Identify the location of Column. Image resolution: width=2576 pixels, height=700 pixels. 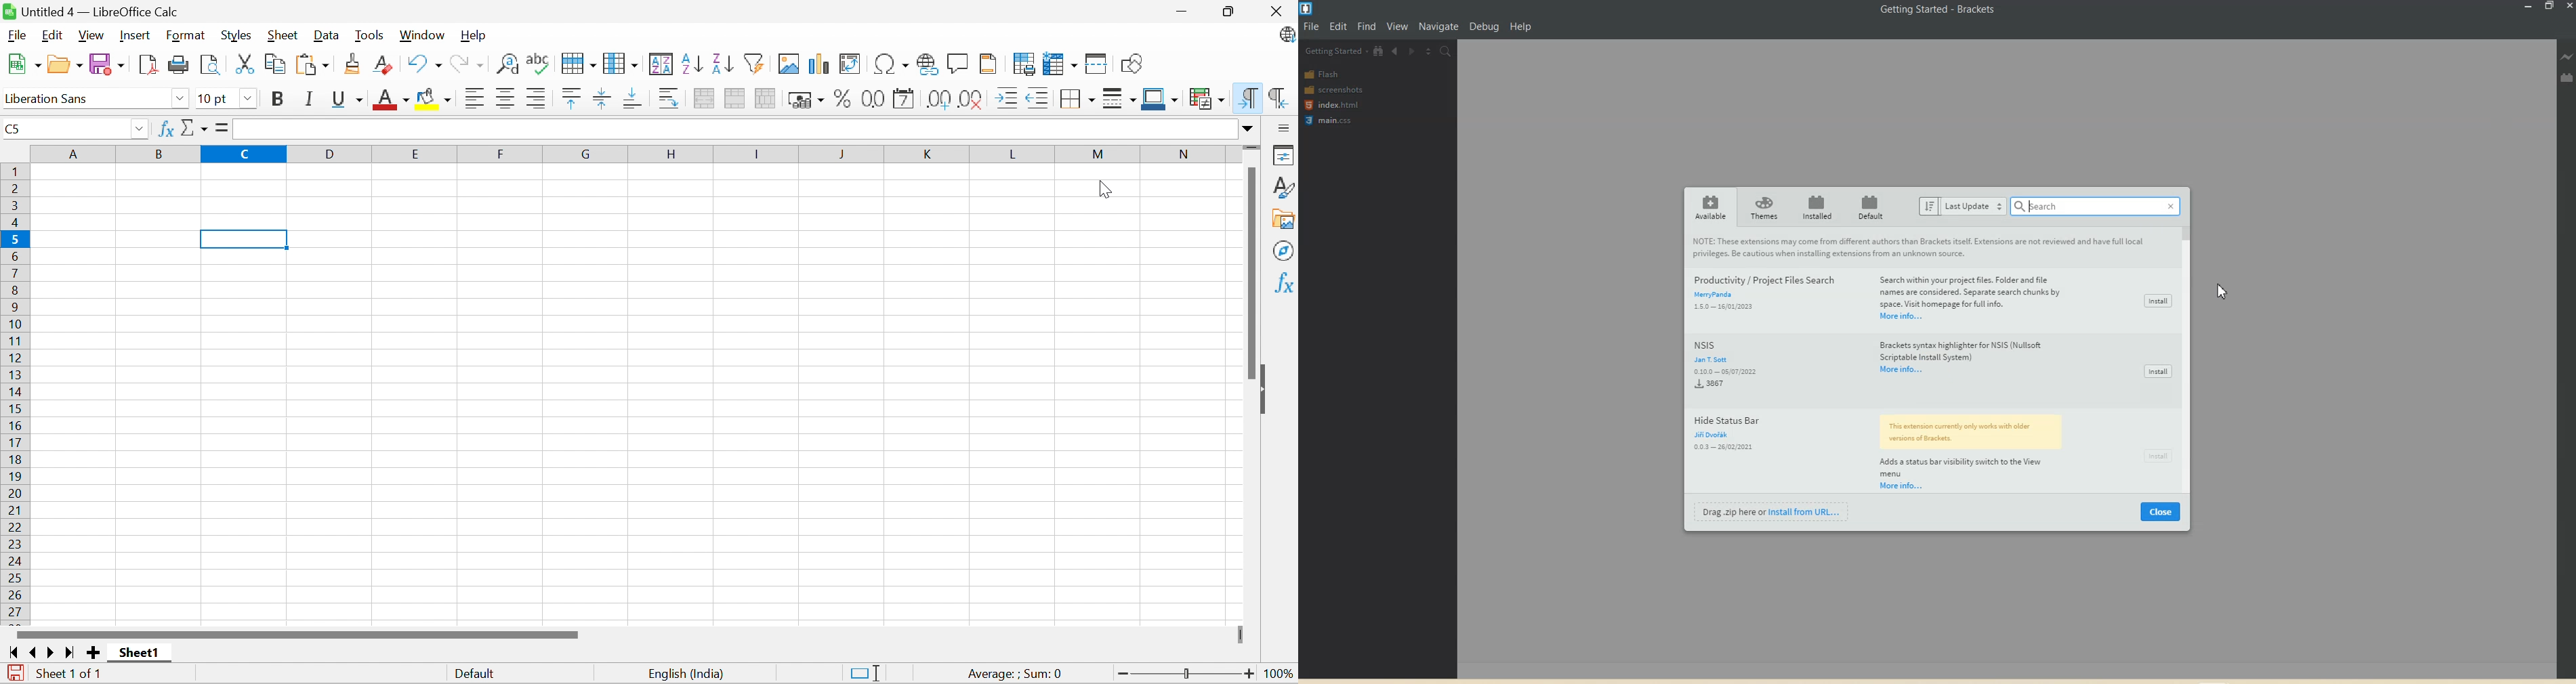
(621, 62).